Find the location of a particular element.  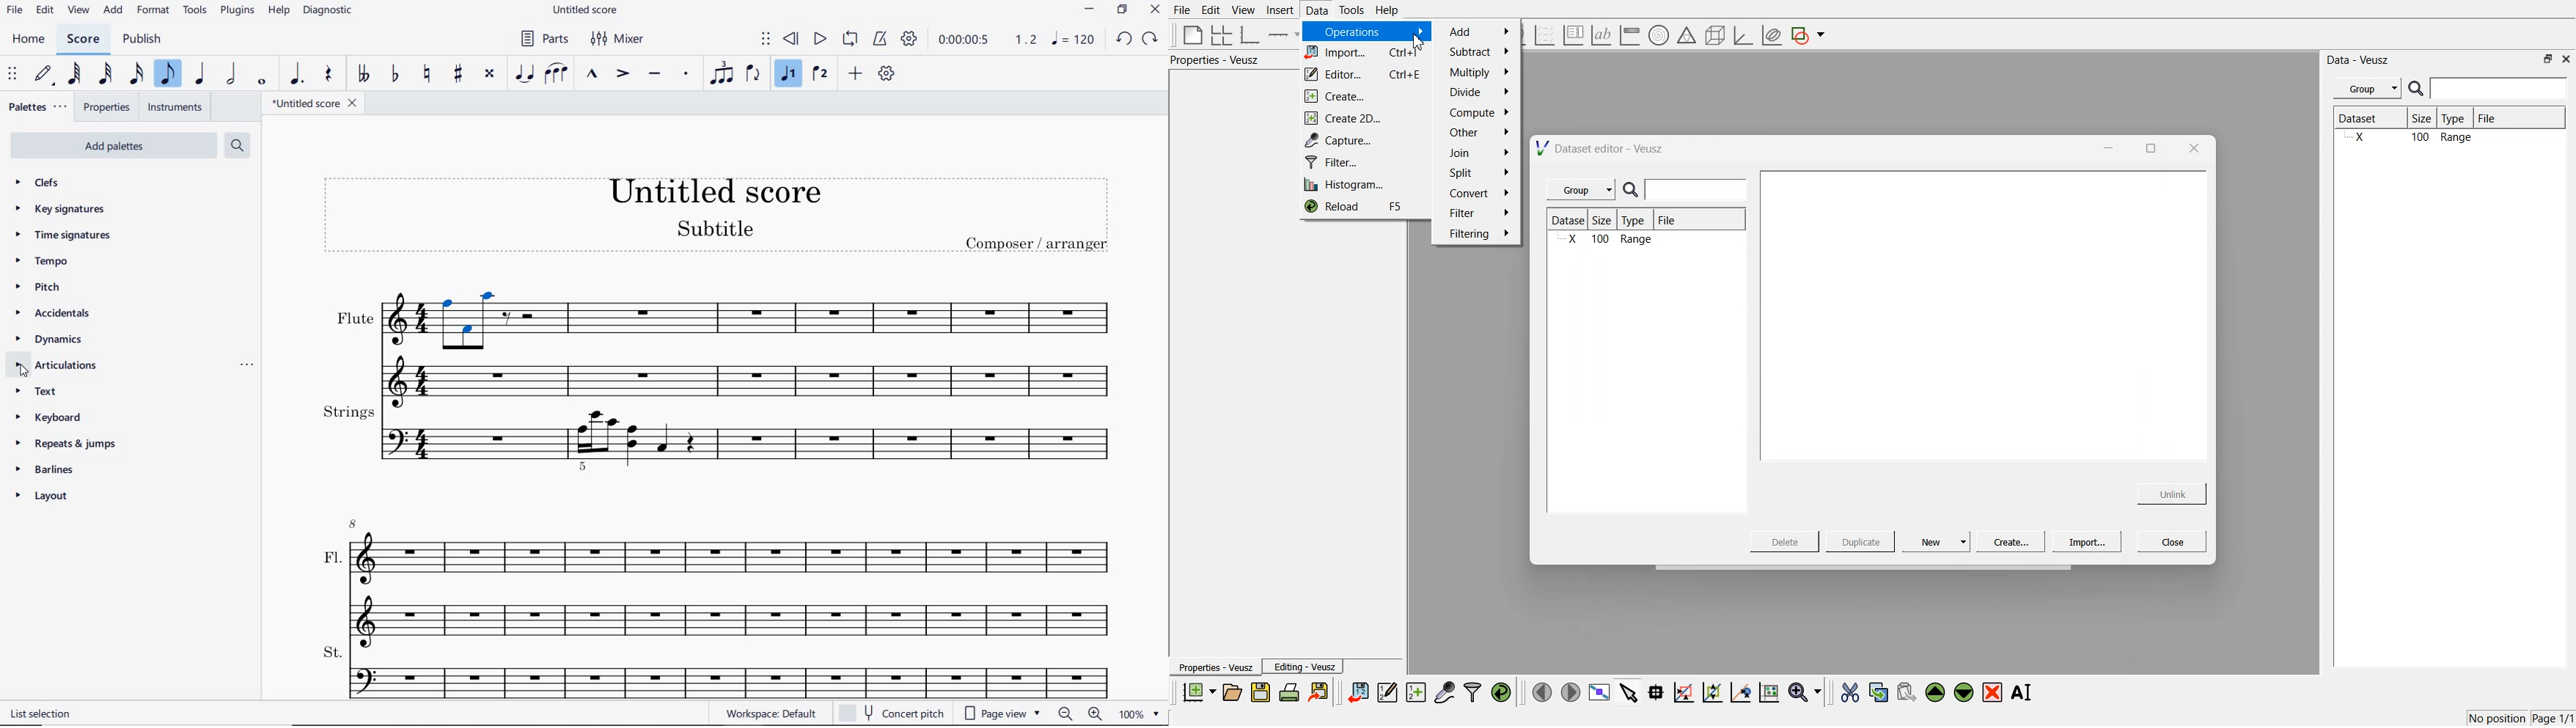

pitch is located at coordinates (40, 289).